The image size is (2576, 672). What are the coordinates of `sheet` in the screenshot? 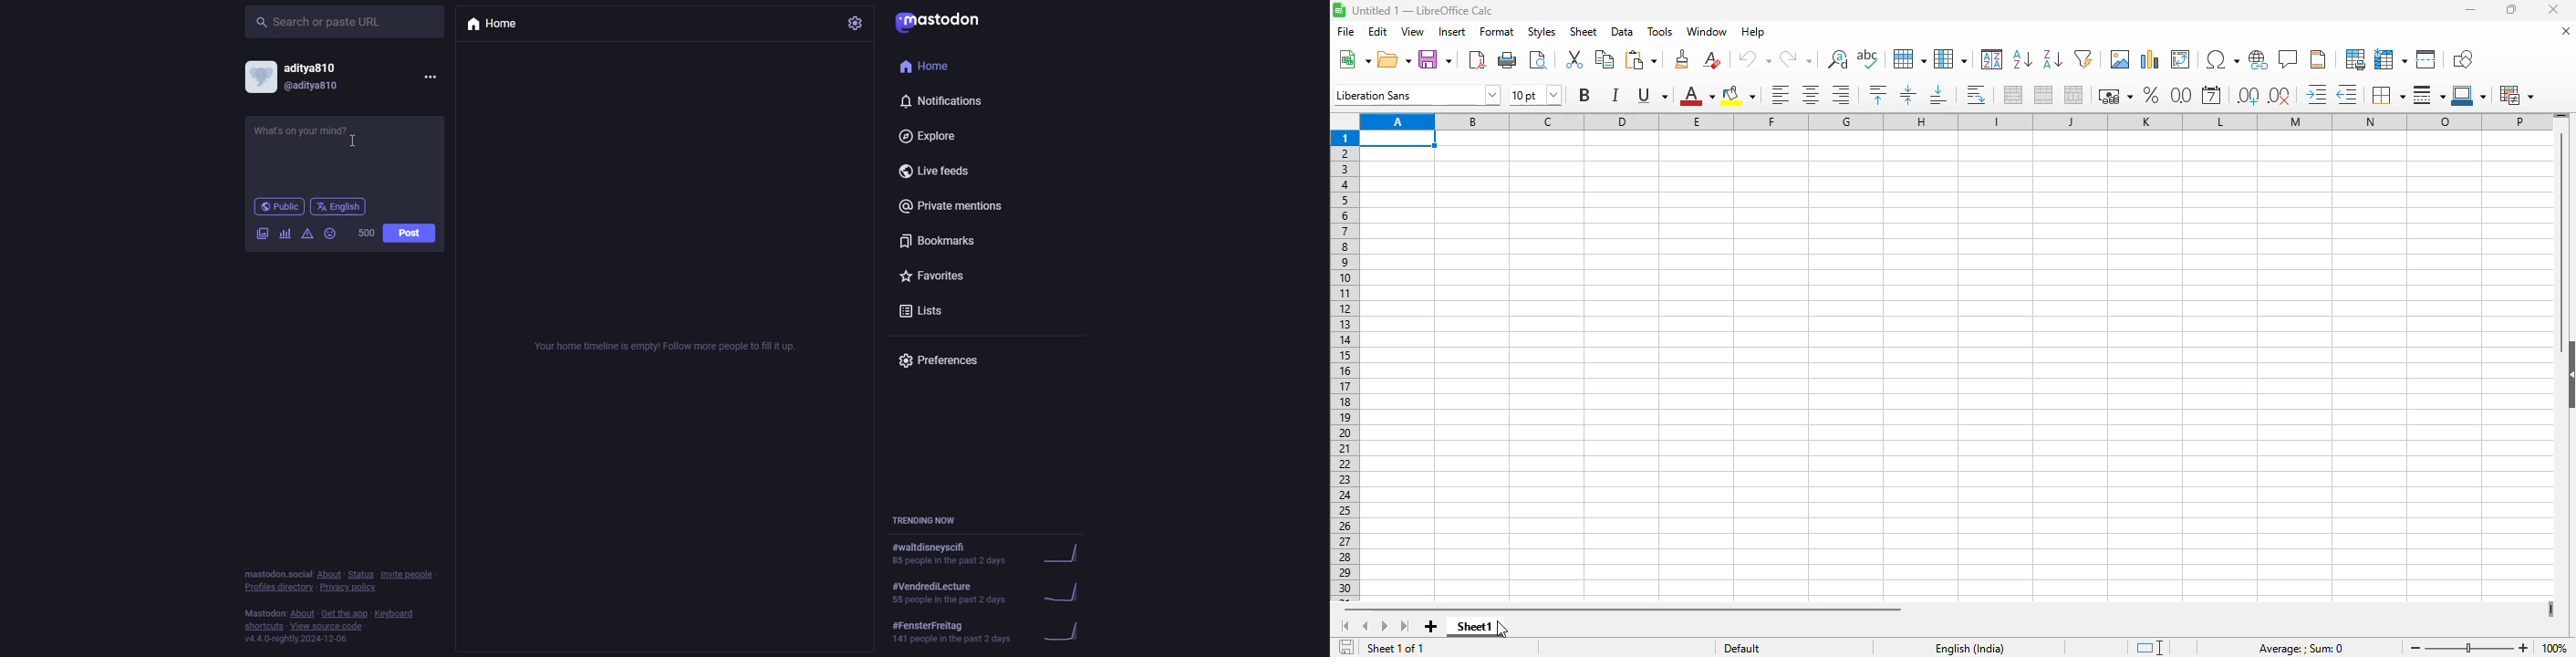 It's located at (1584, 31).